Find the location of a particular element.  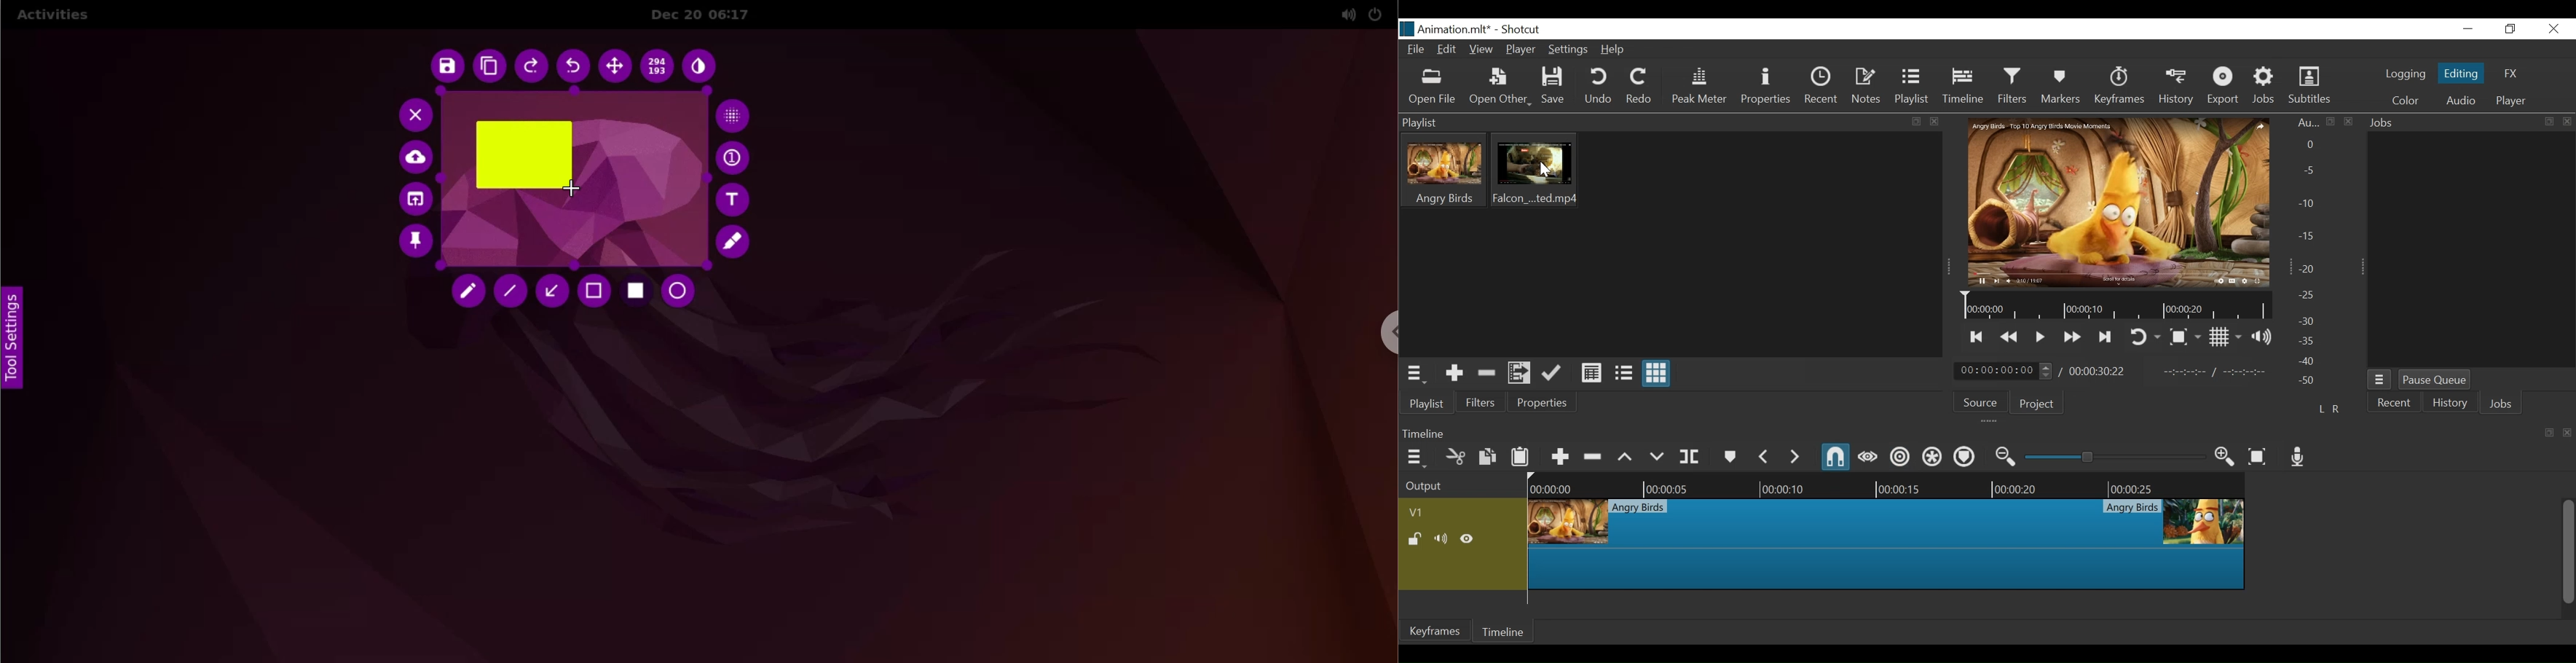

Hide is located at coordinates (1468, 539).